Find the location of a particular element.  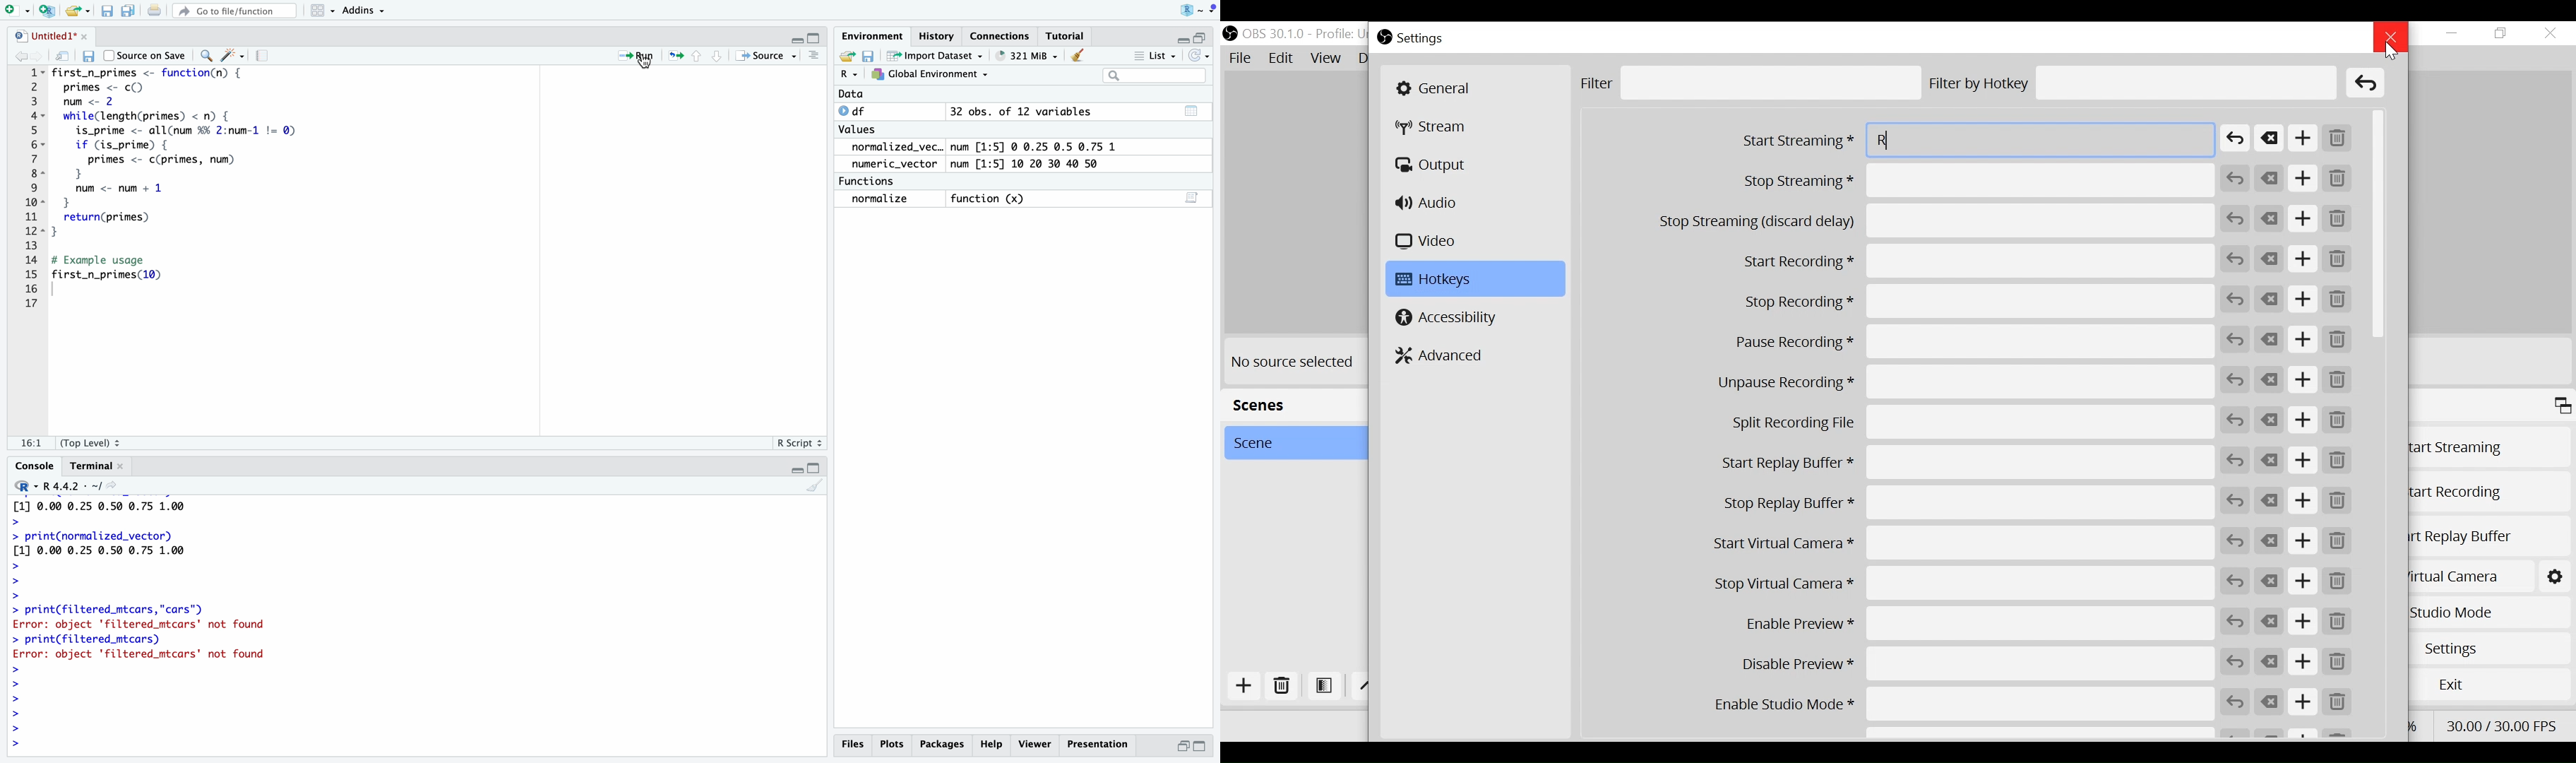

Revert is located at coordinates (2235, 219).